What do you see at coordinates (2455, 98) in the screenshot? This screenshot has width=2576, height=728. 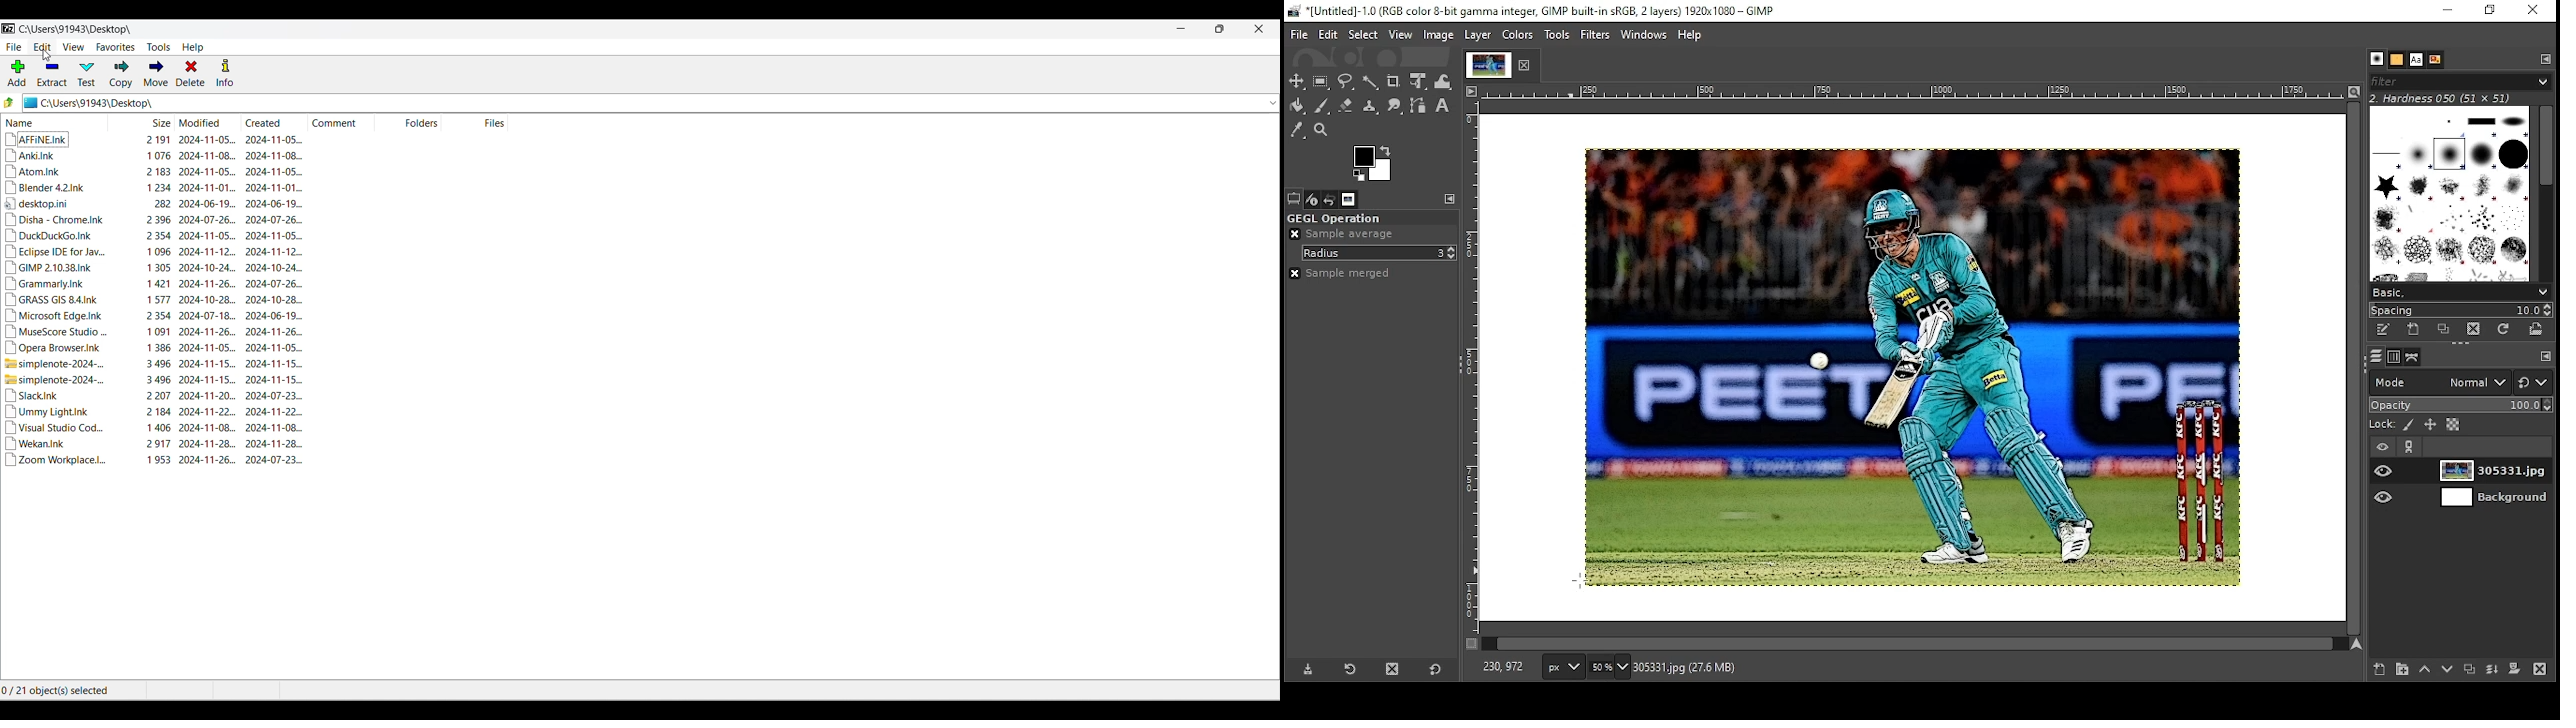 I see `hardness 050` at bounding box center [2455, 98].